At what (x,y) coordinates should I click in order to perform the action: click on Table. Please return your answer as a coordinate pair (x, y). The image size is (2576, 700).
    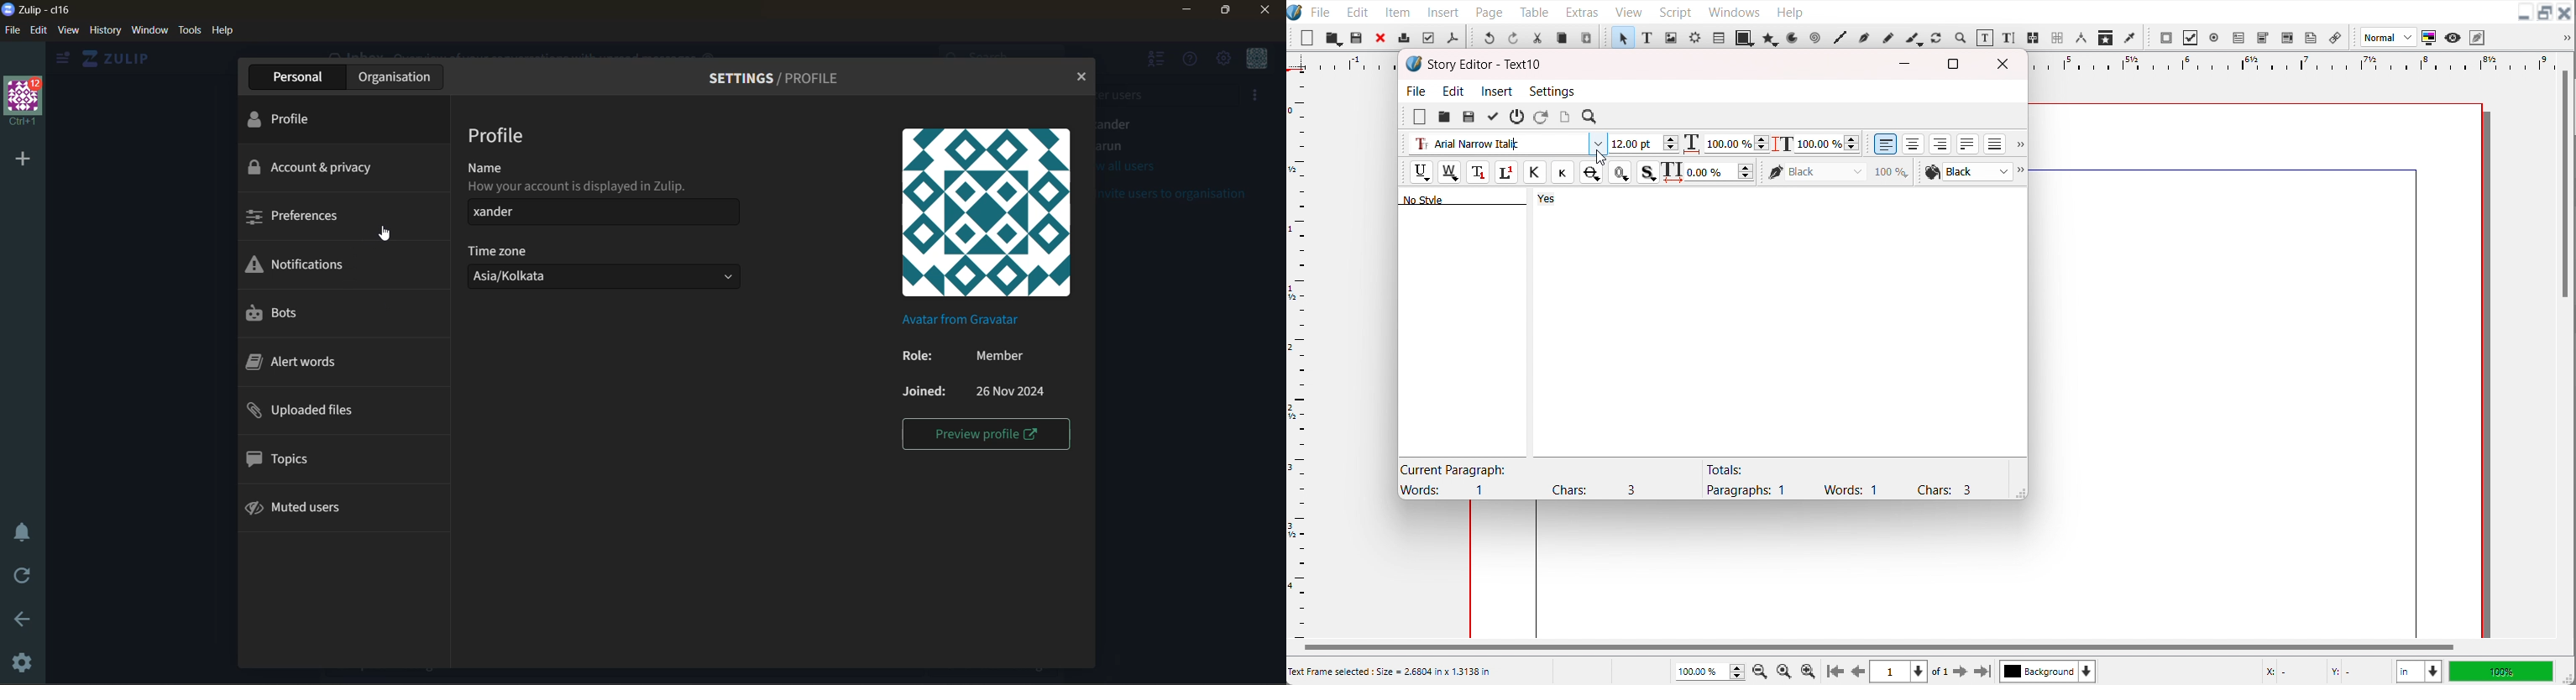
    Looking at the image, I should click on (1718, 37).